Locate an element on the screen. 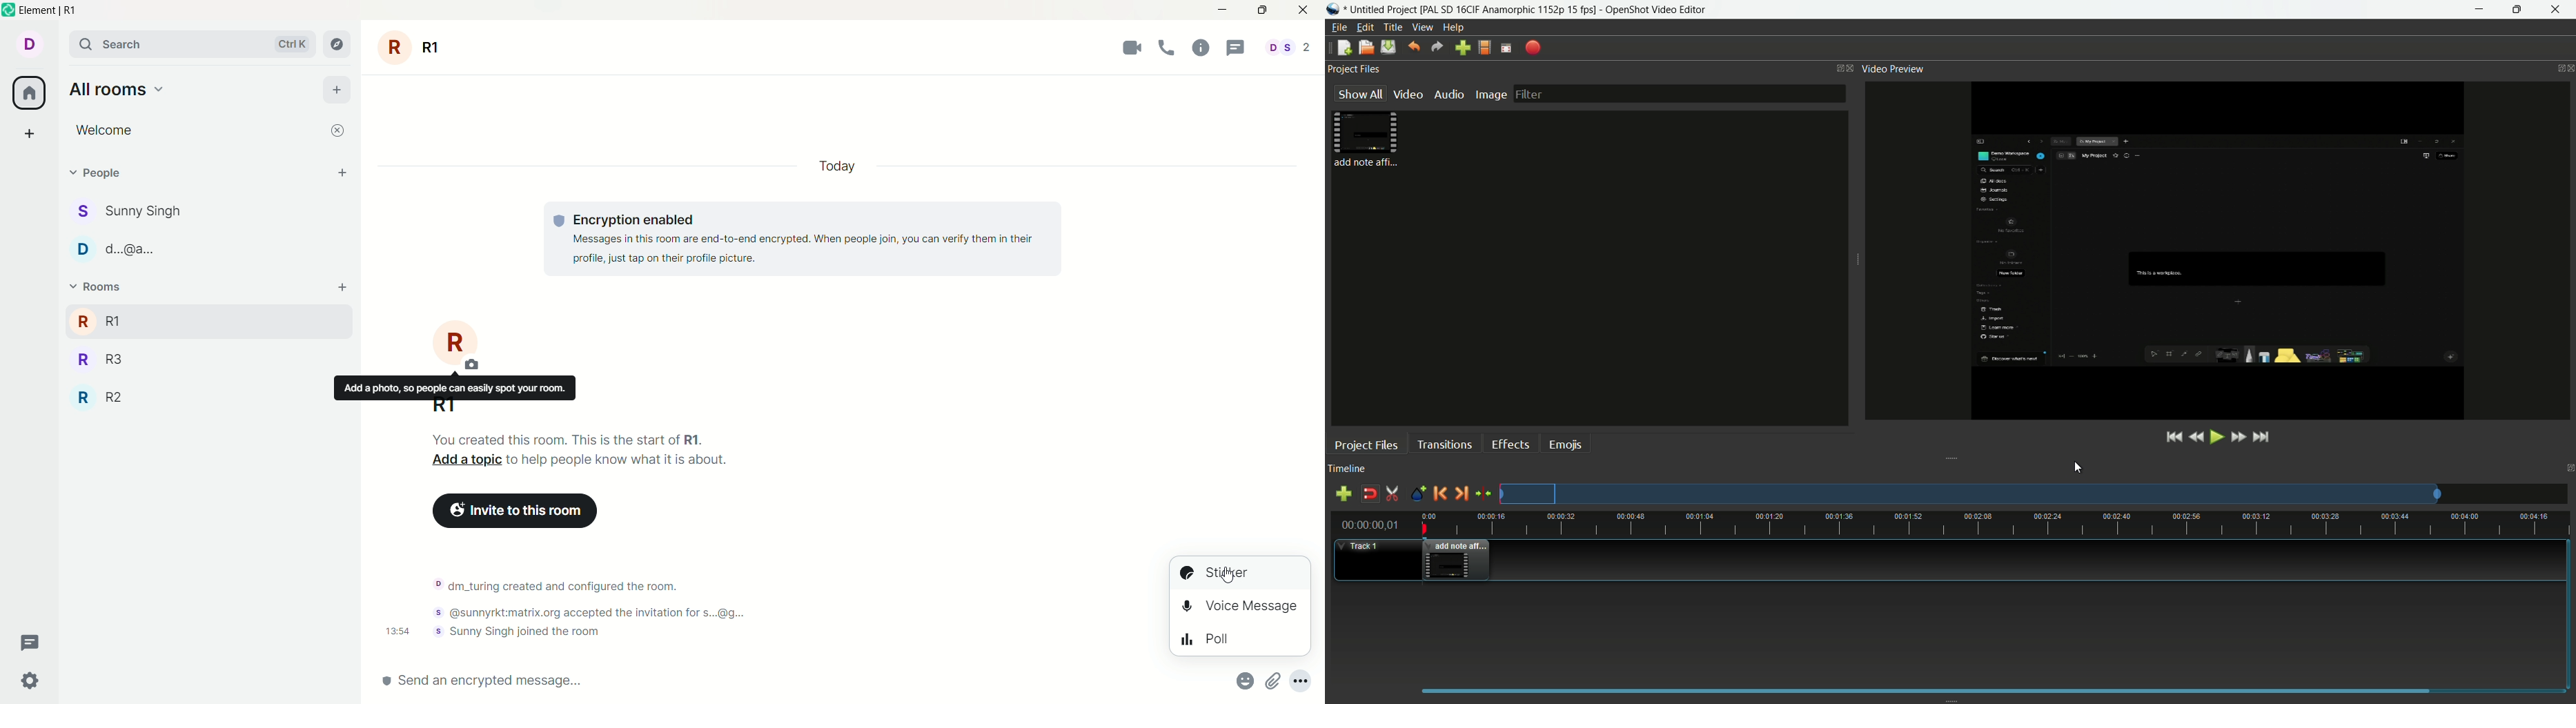 The image size is (2576, 728). disable snap is located at coordinates (1370, 493).